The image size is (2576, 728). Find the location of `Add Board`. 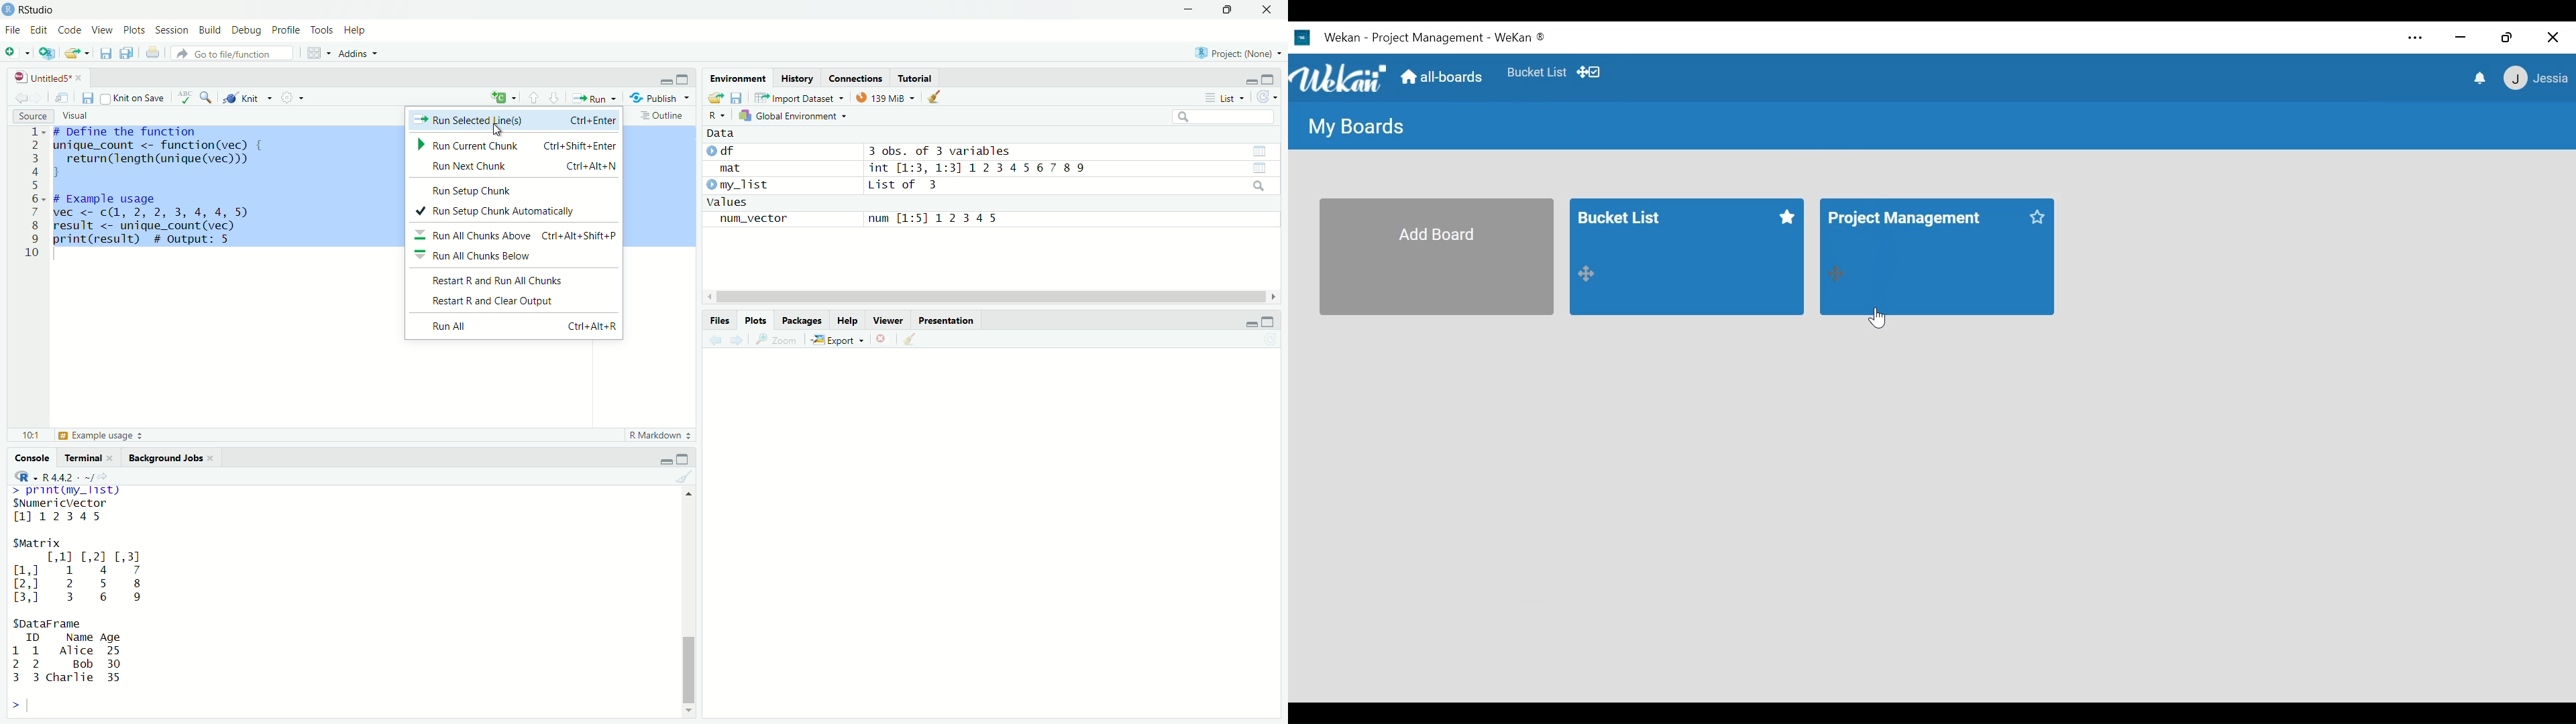

Add Board is located at coordinates (1438, 257).